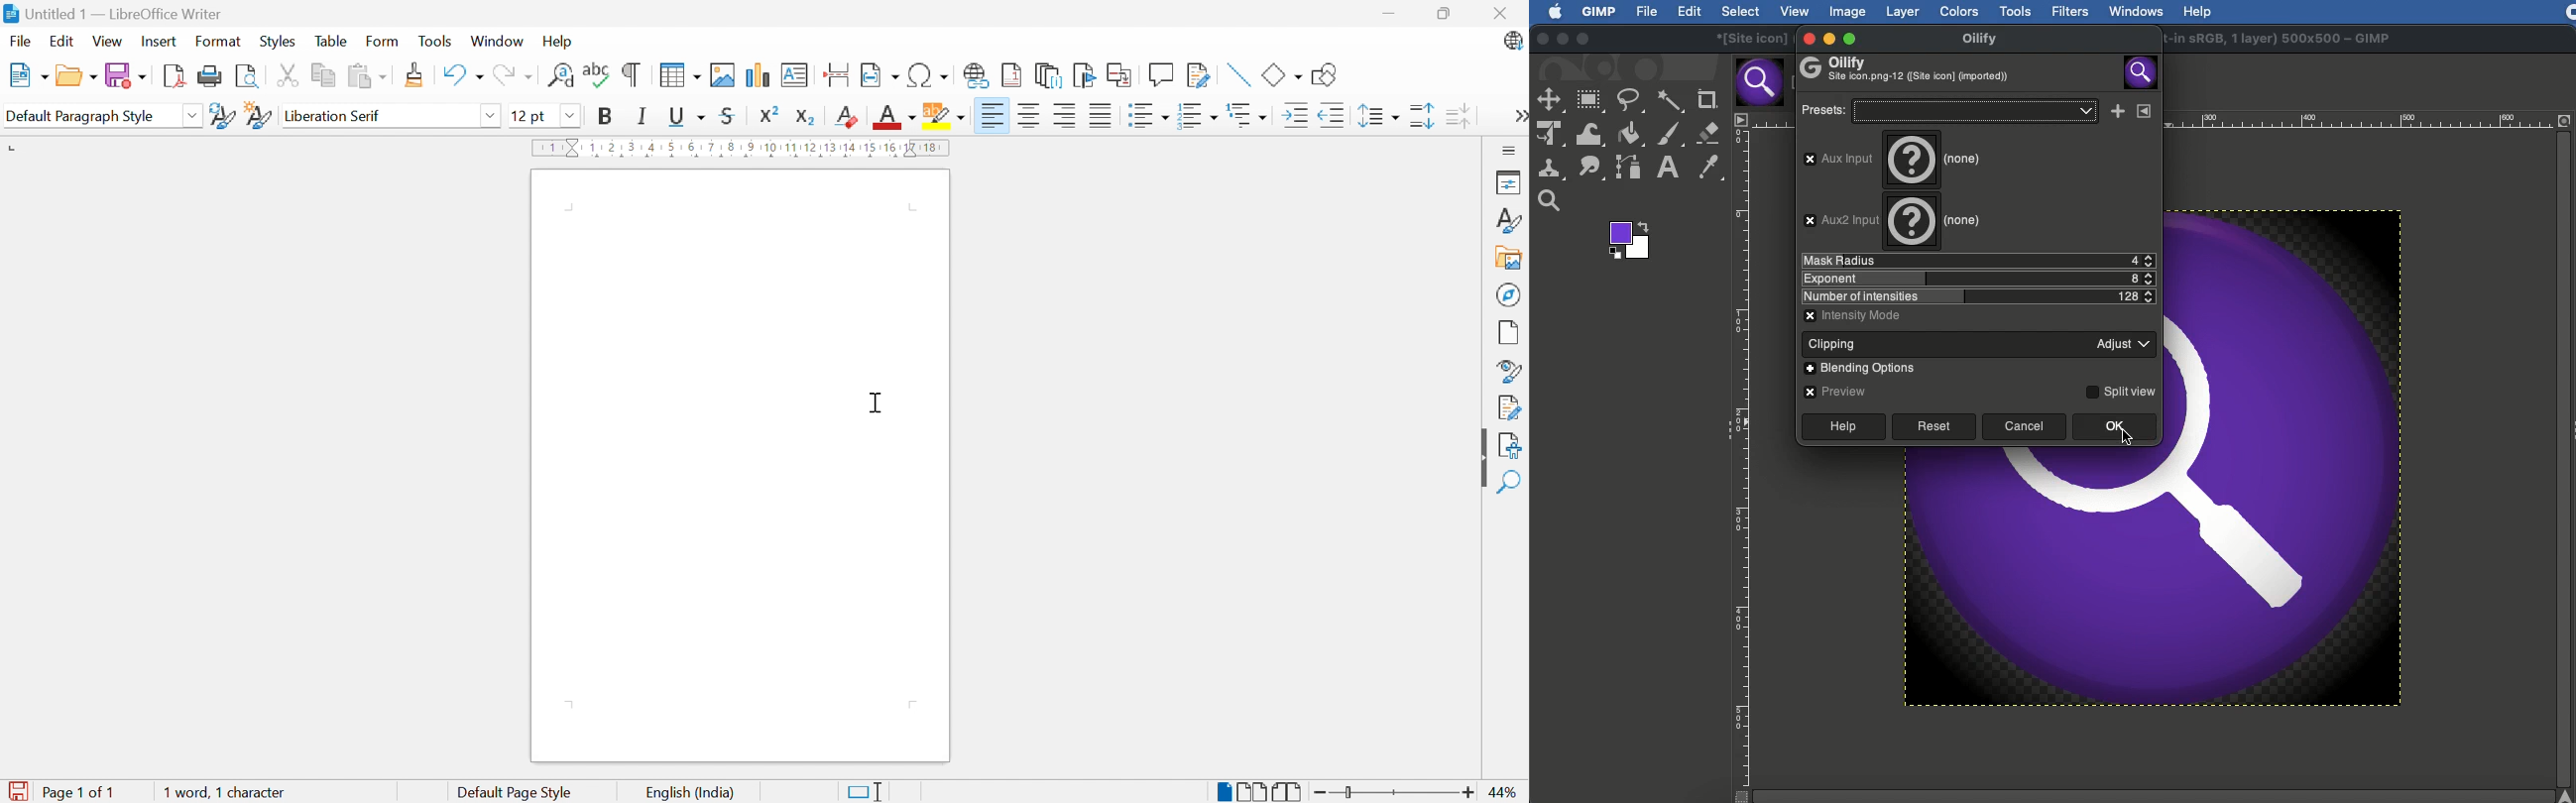 Image resolution: width=2576 pixels, height=812 pixels. I want to click on Format, so click(219, 41).